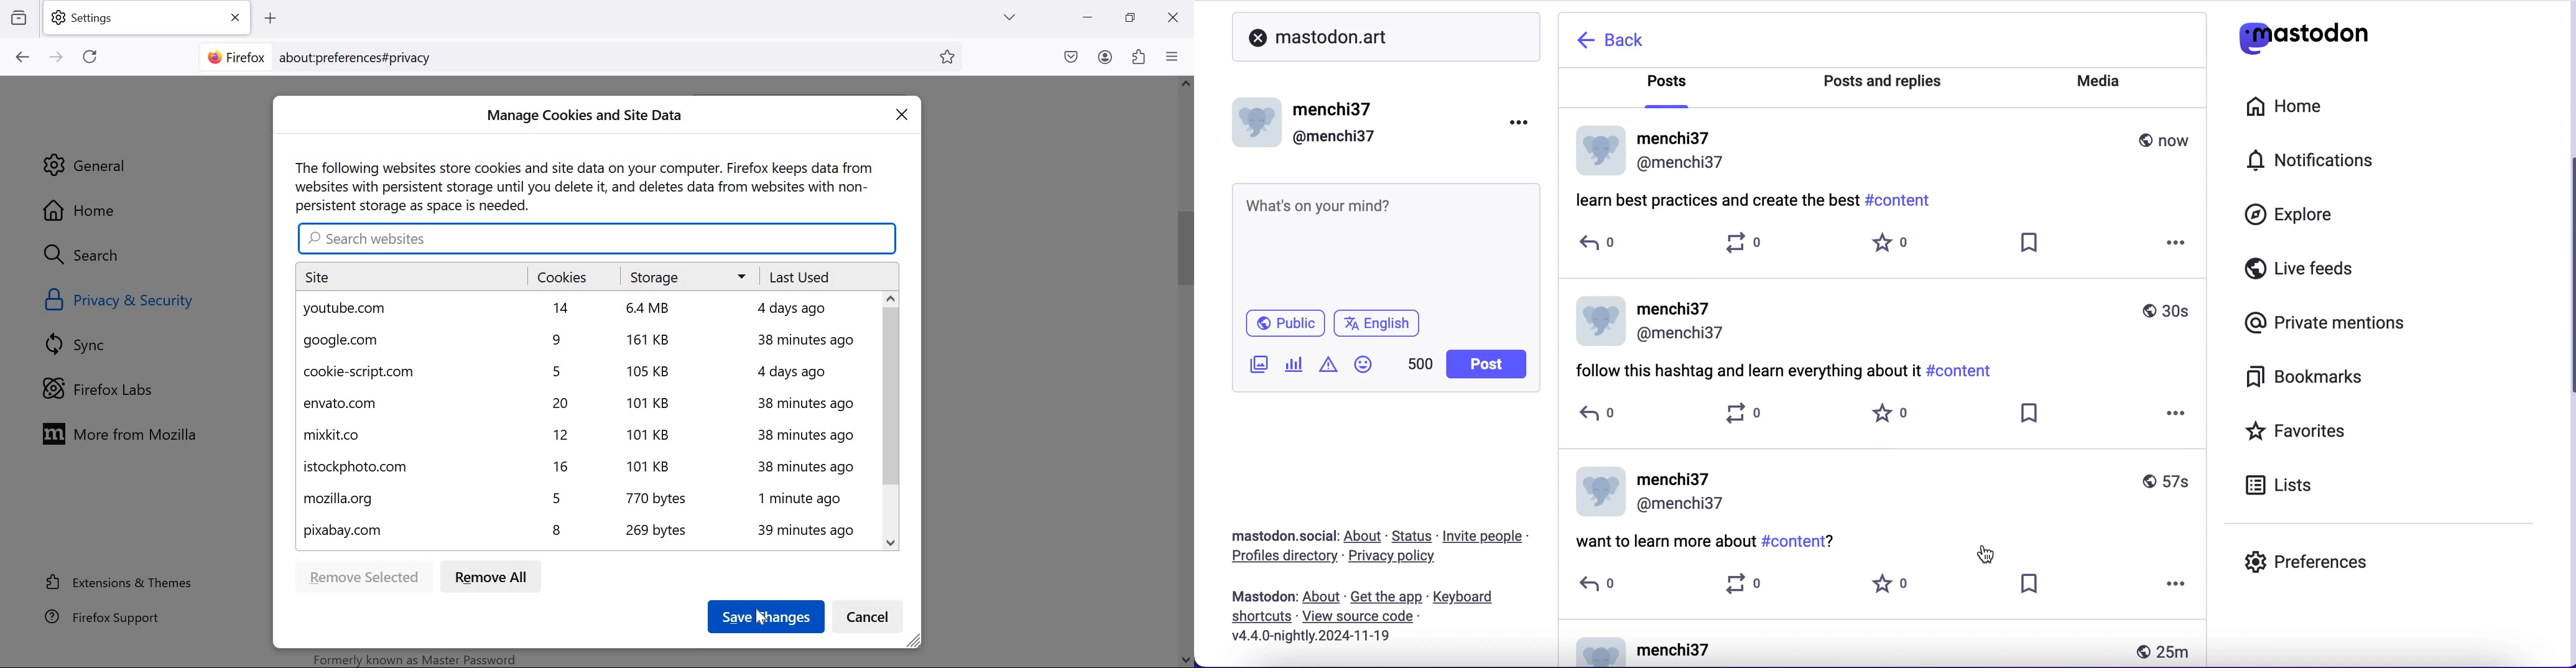  What do you see at coordinates (1323, 598) in the screenshot?
I see `about` at bounding box center [1323, 598].